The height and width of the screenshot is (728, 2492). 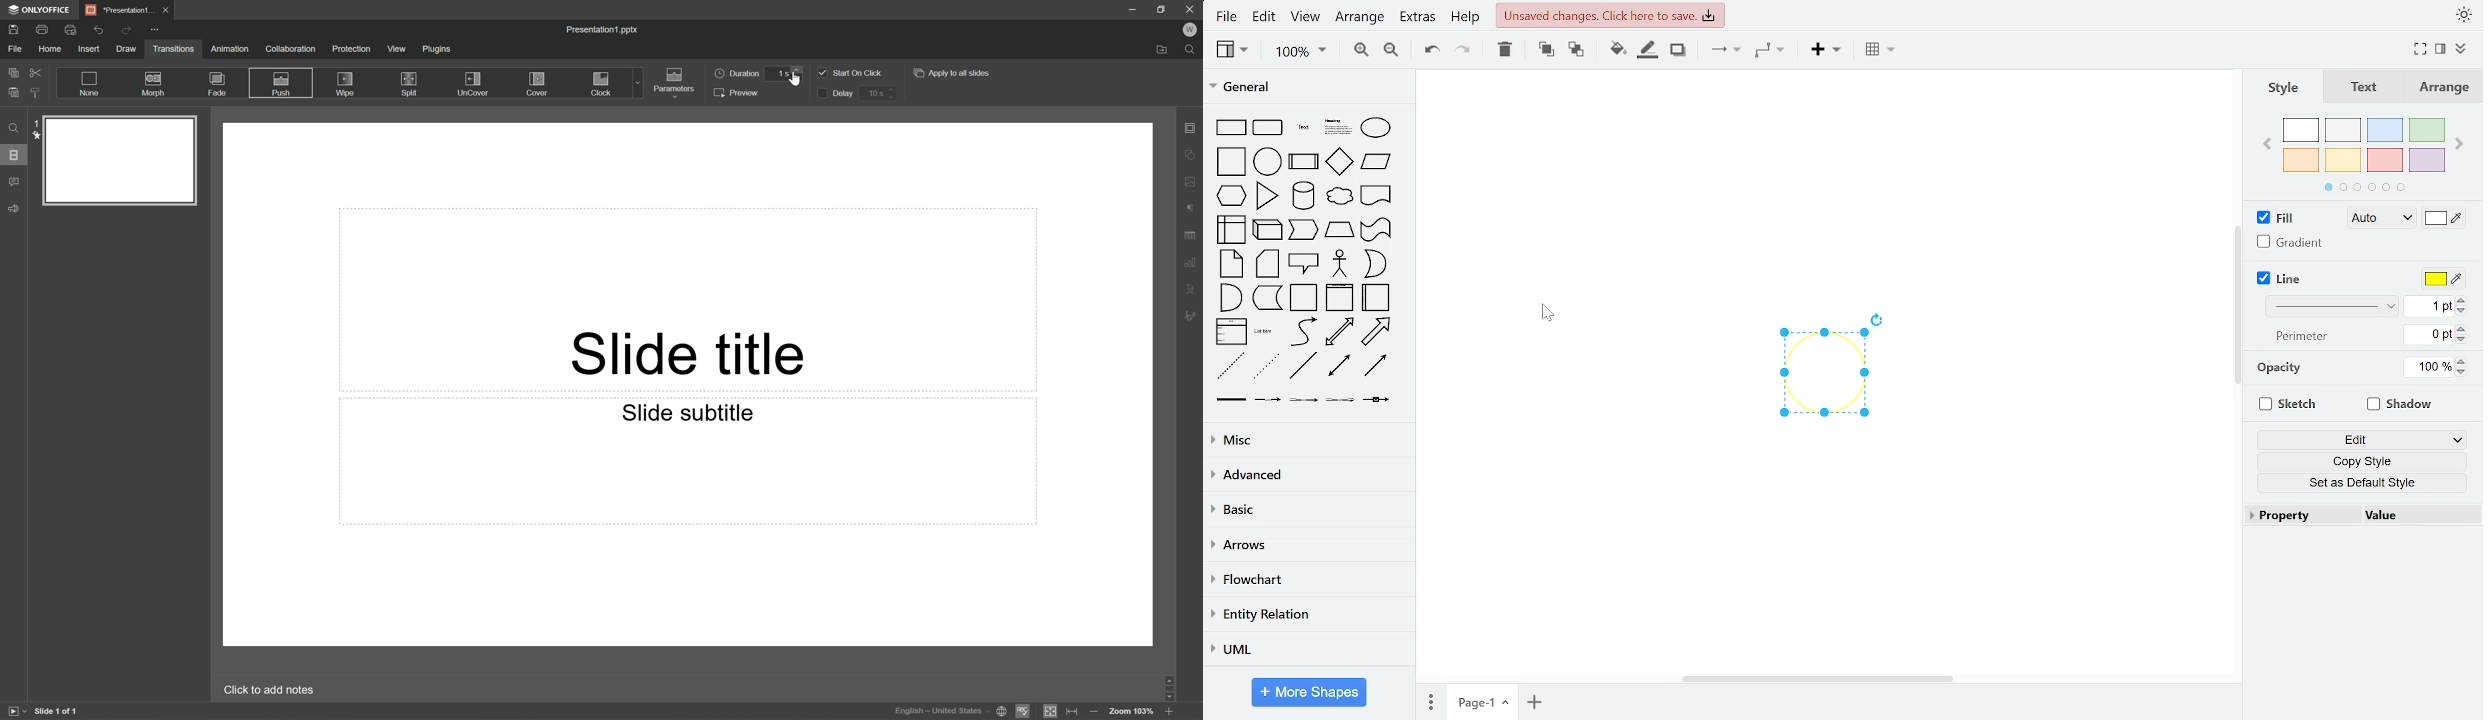 What do you see at coordinates (1162, 8) in the screenshot?
I see `Restore Down` at bounding box center [1162, 8].